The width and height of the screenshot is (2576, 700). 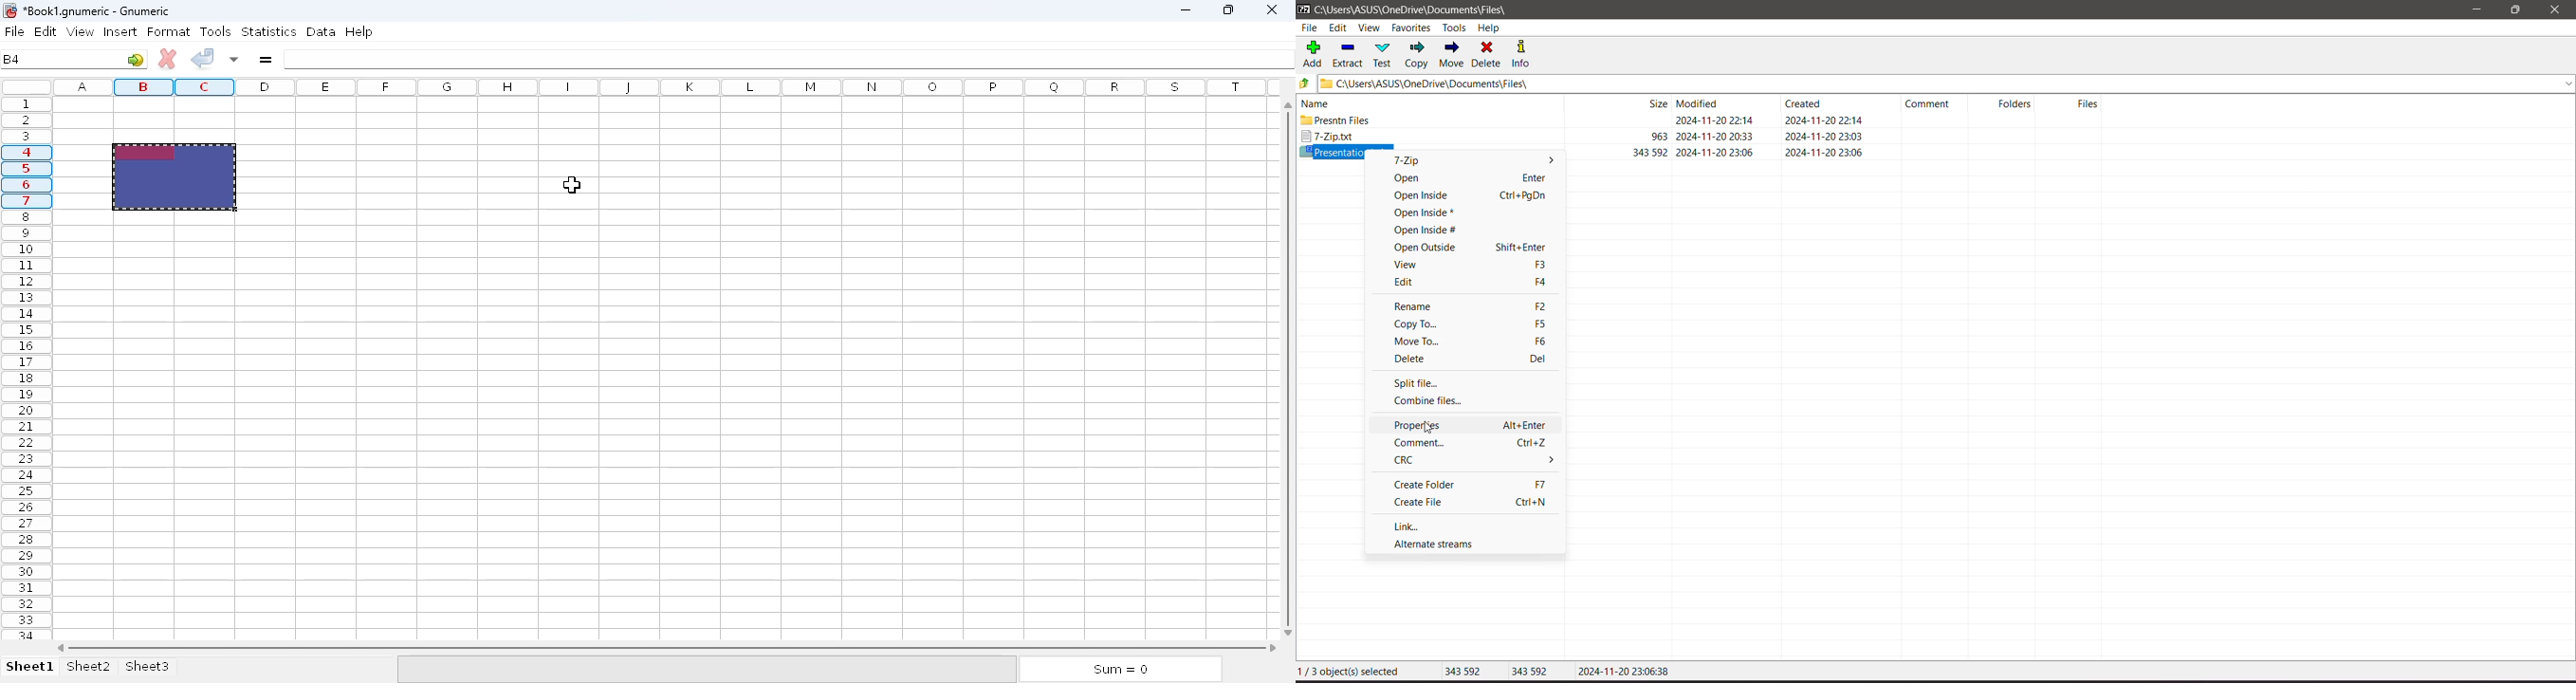 What do you see at coordinates (1118, 670) in the screenshot?
I see `sum = 0` at bounding box center [1118, 670].